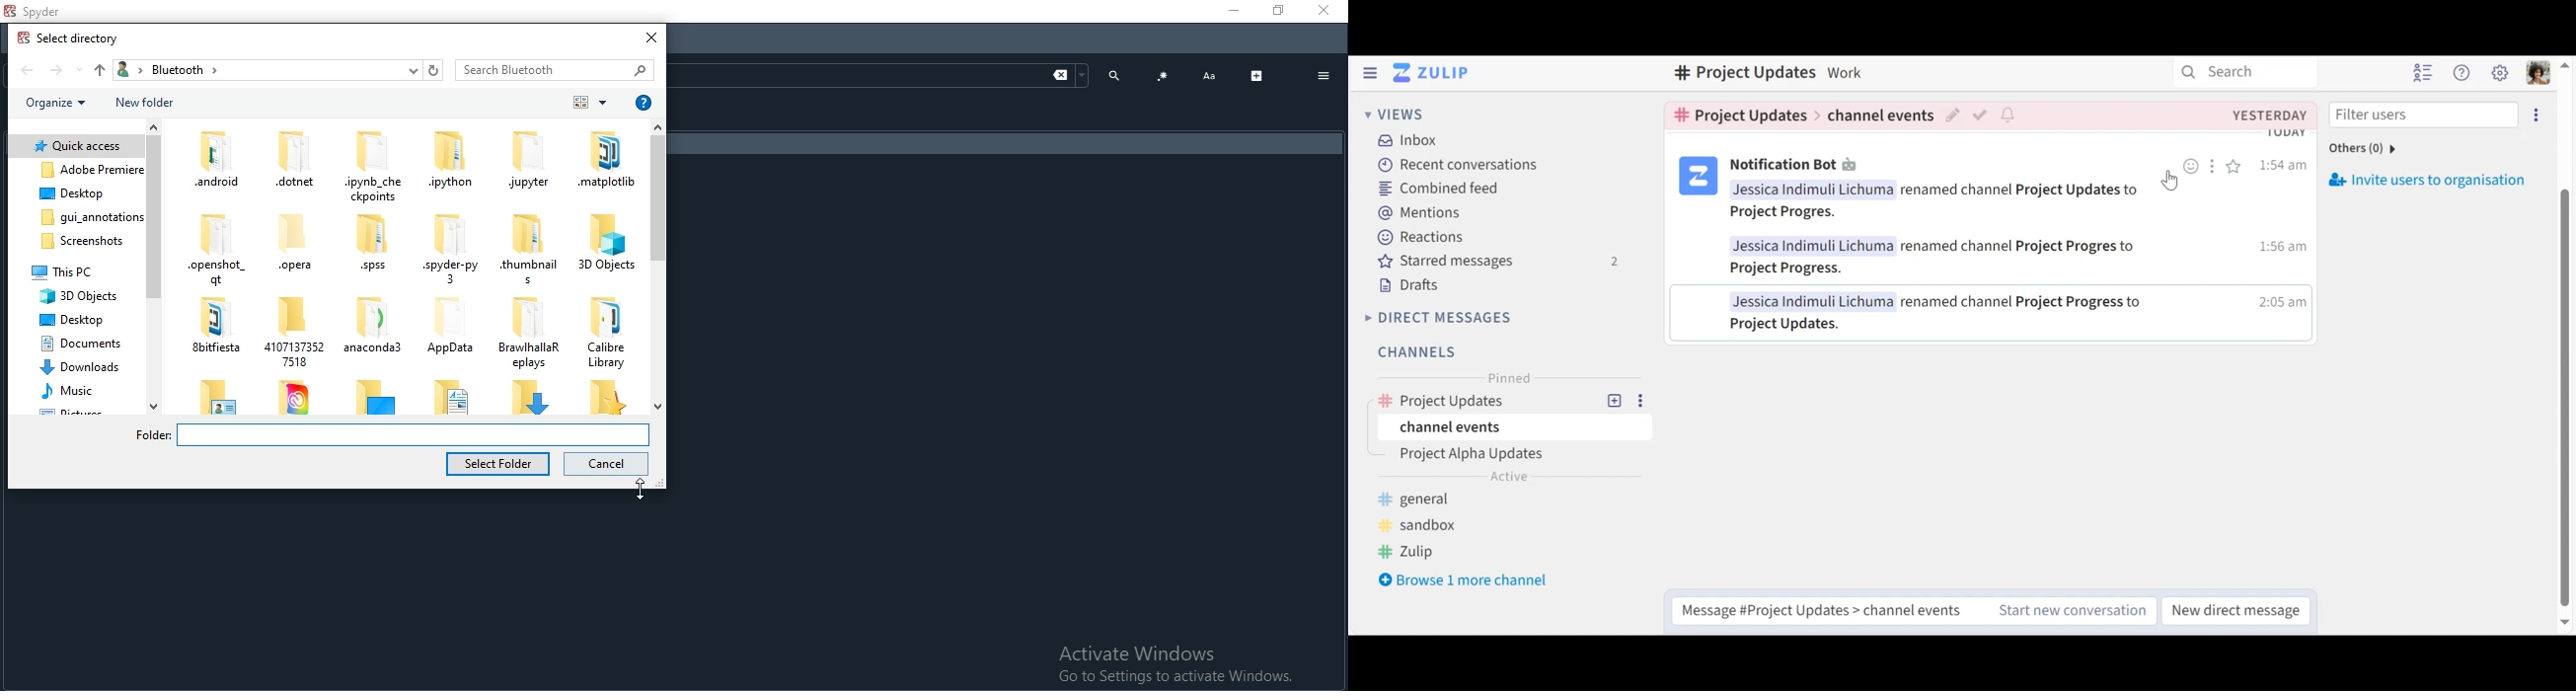 The width and height of the screenshot is (2576, 700). Describe the element at coordinates (147, 104) in the screenshot. I see `new folder` at that location.